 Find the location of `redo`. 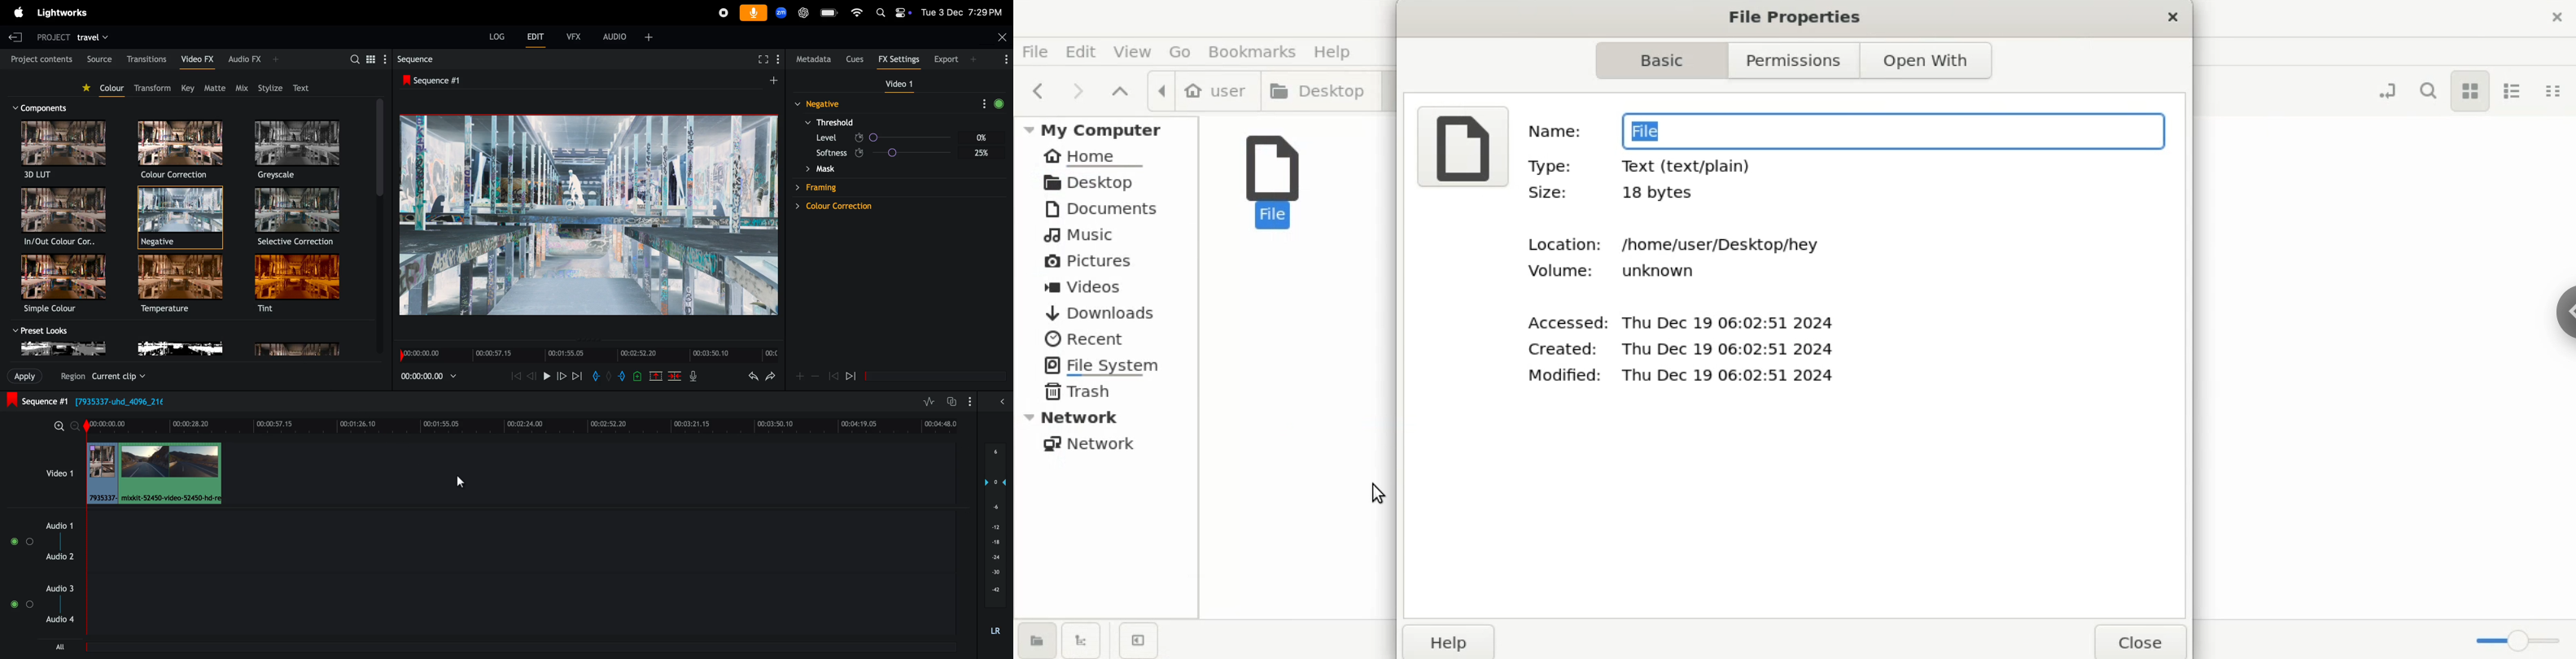

redo is located at coordinates (771, 377).